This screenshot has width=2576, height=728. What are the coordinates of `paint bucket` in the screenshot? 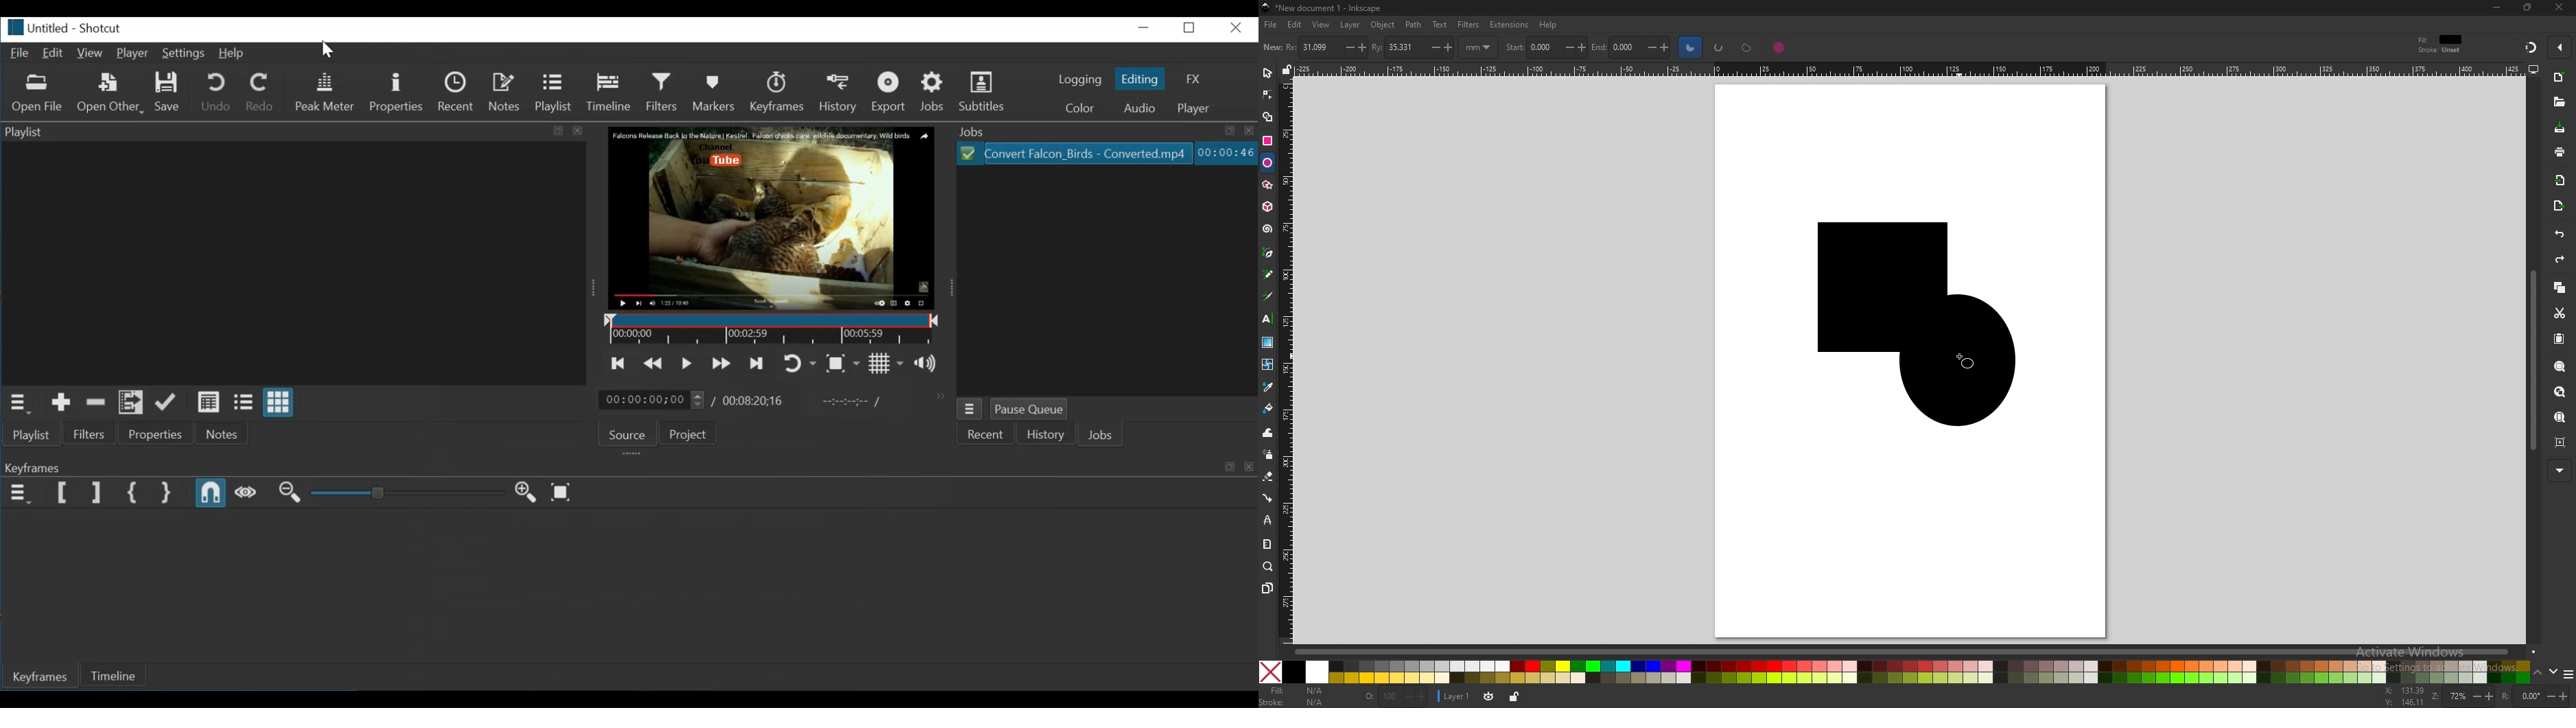 It's located at (1269, 409).